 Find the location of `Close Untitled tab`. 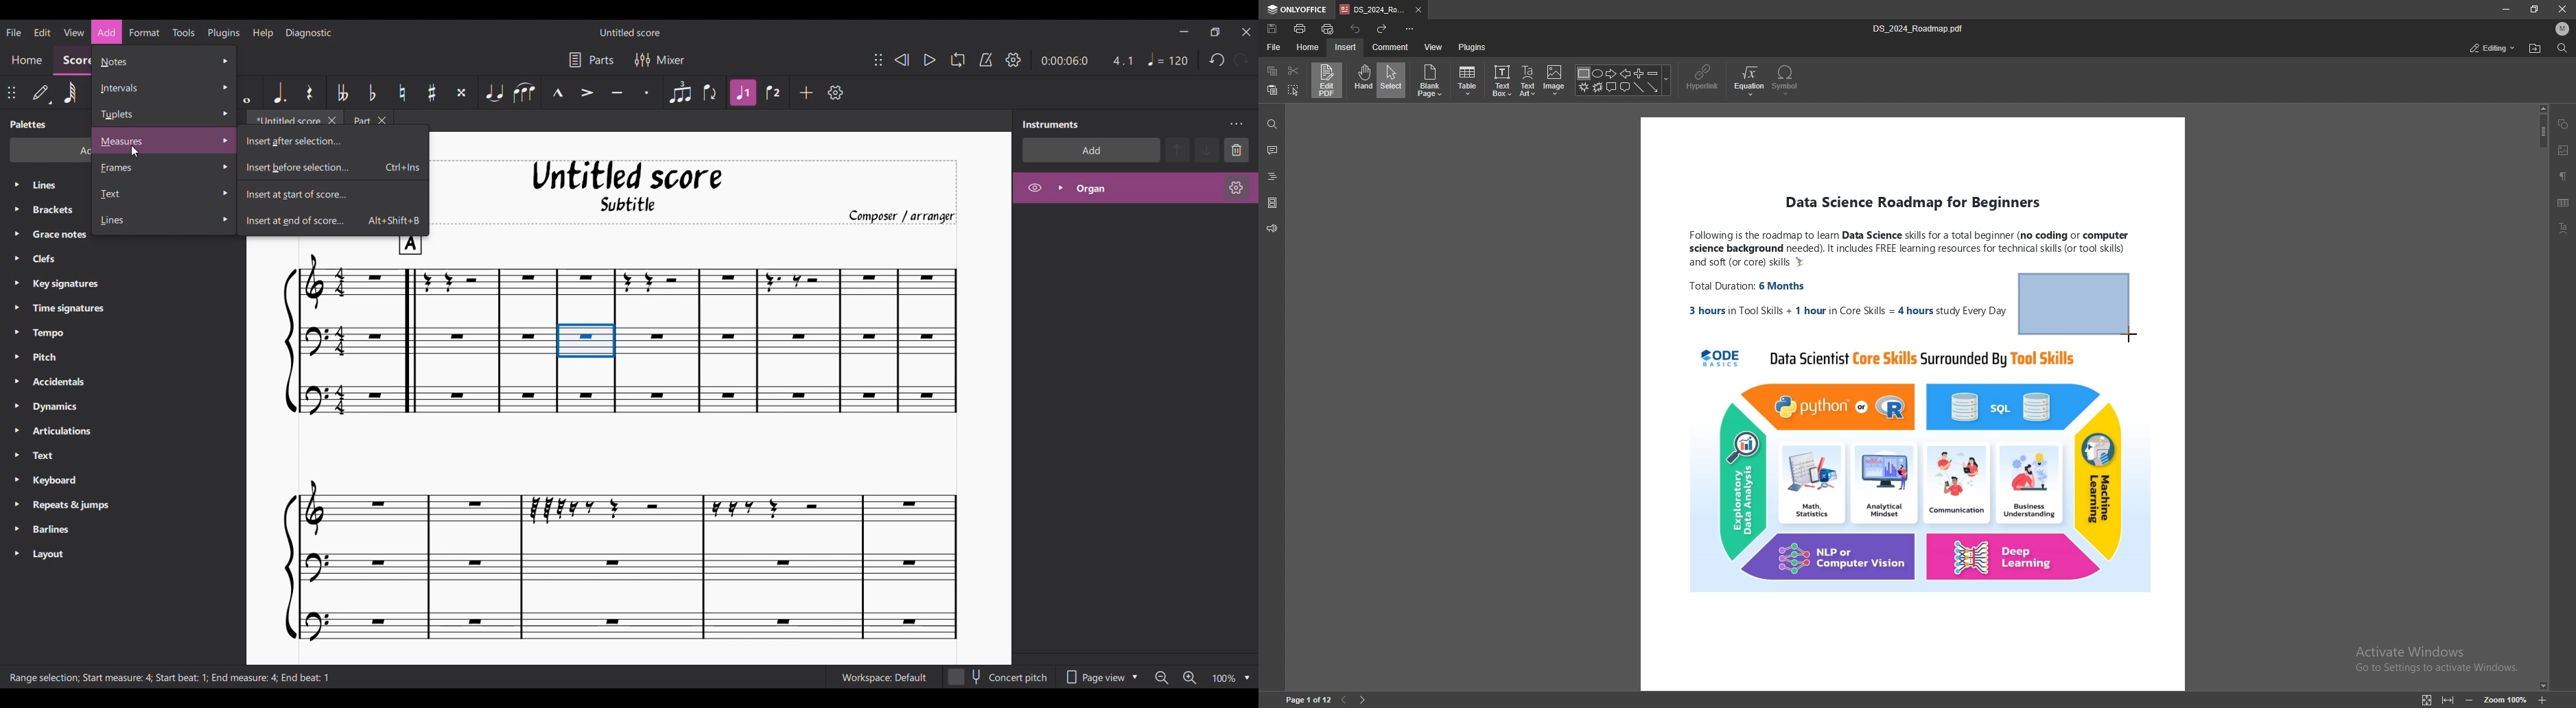

Close Untitled tab is located at coordinates (332, 121).